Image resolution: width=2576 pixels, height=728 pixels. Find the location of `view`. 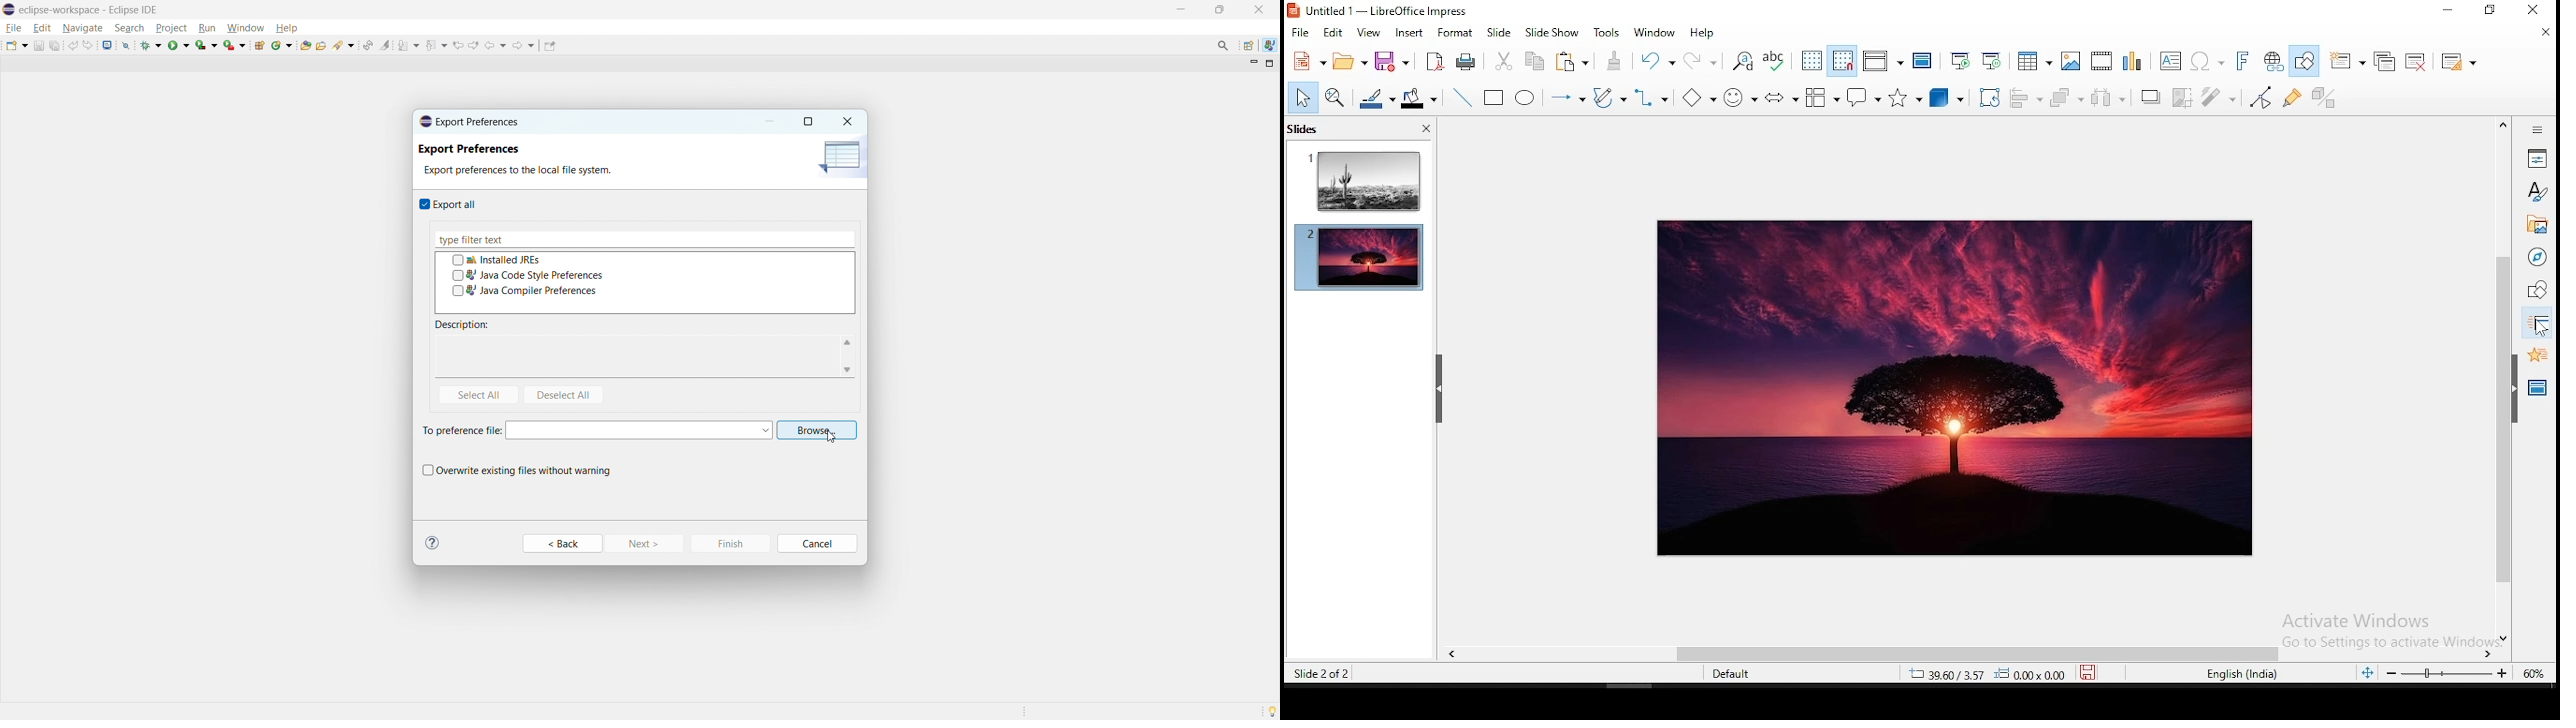

view is located at coordinates (1364, 31).